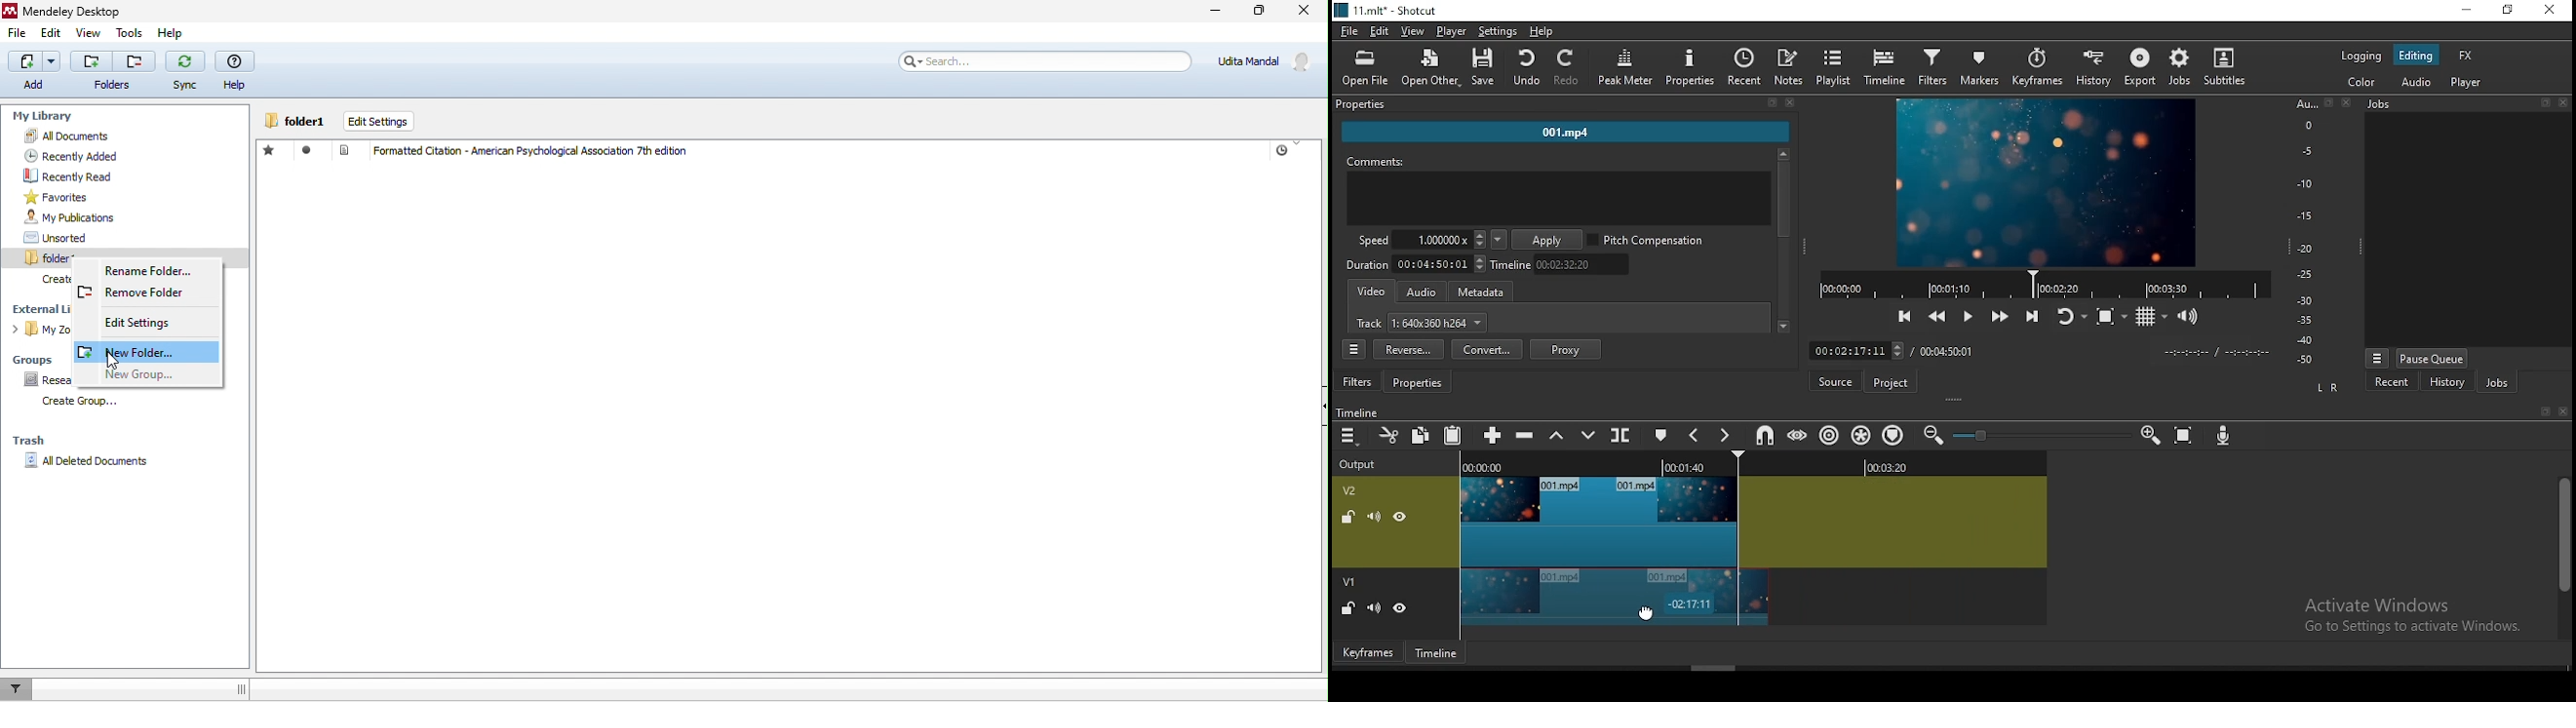  What do you see at coordinates (1390, 437) in the screenshot?
I see `cut` at bounding box center [1390, 437].